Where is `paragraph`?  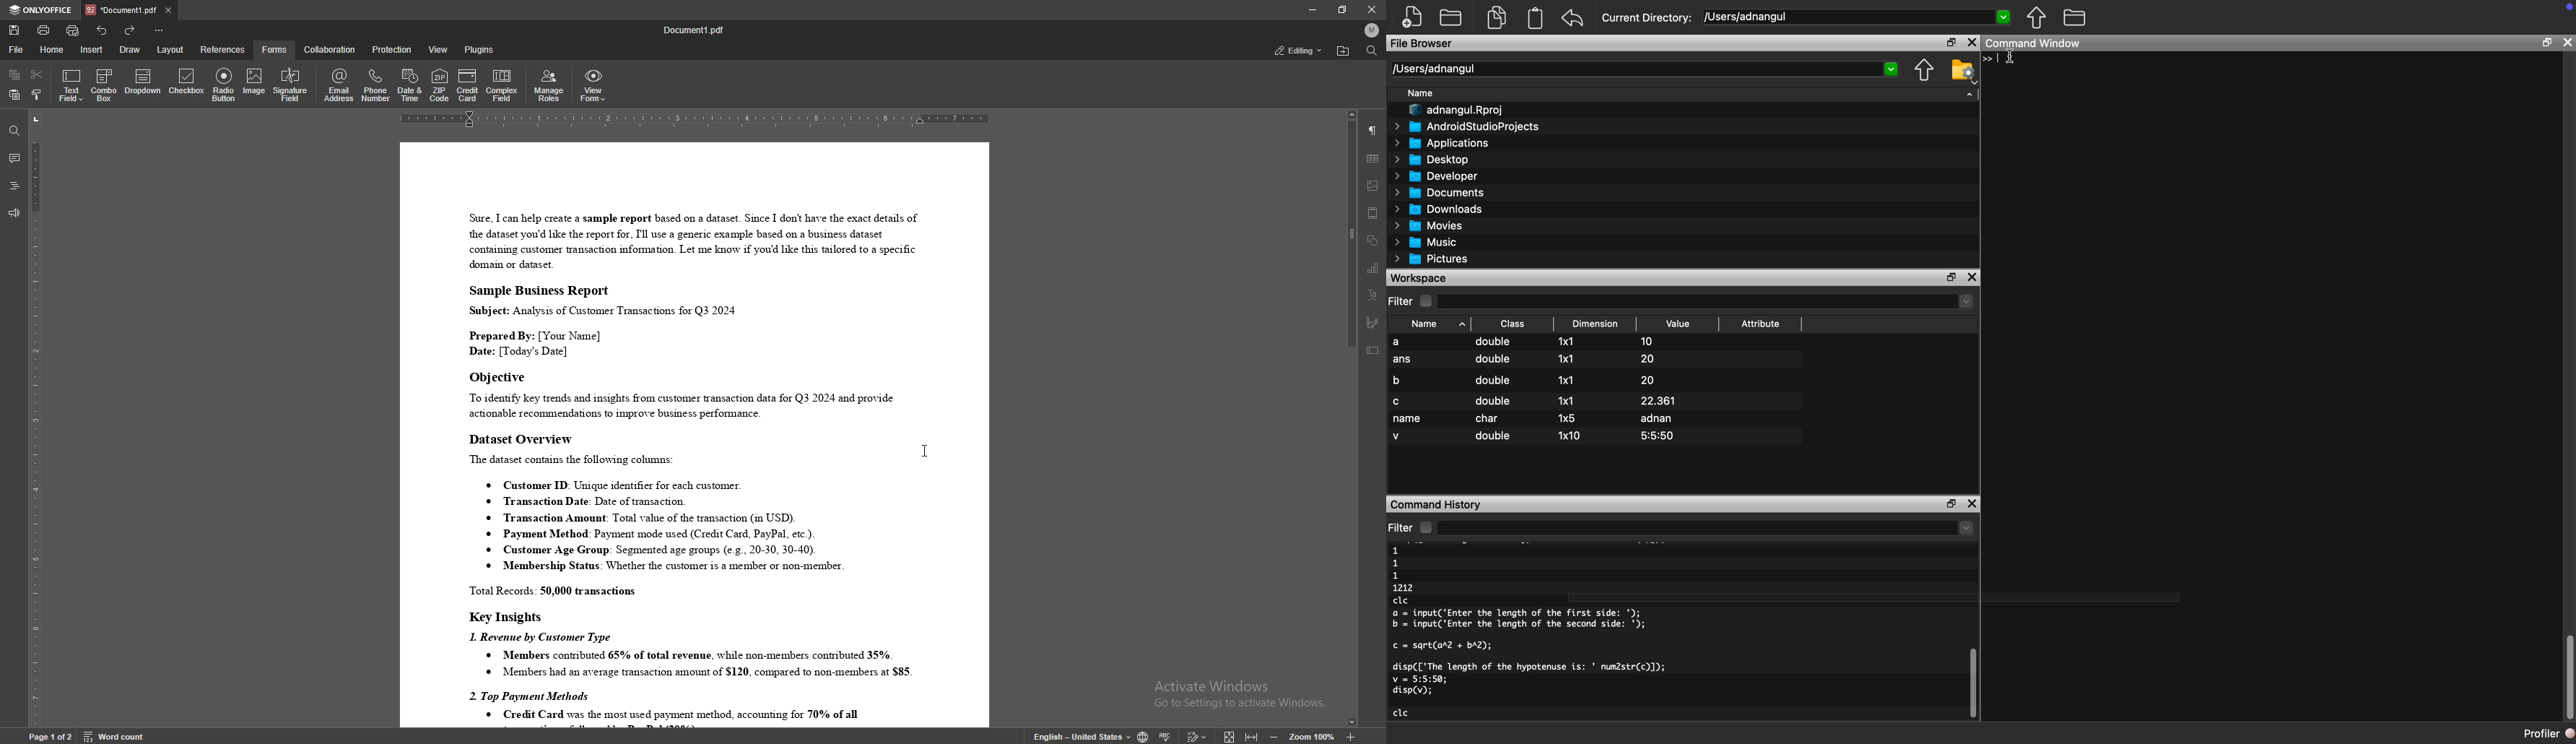 paragraph is located at coordinates (1372, 131).